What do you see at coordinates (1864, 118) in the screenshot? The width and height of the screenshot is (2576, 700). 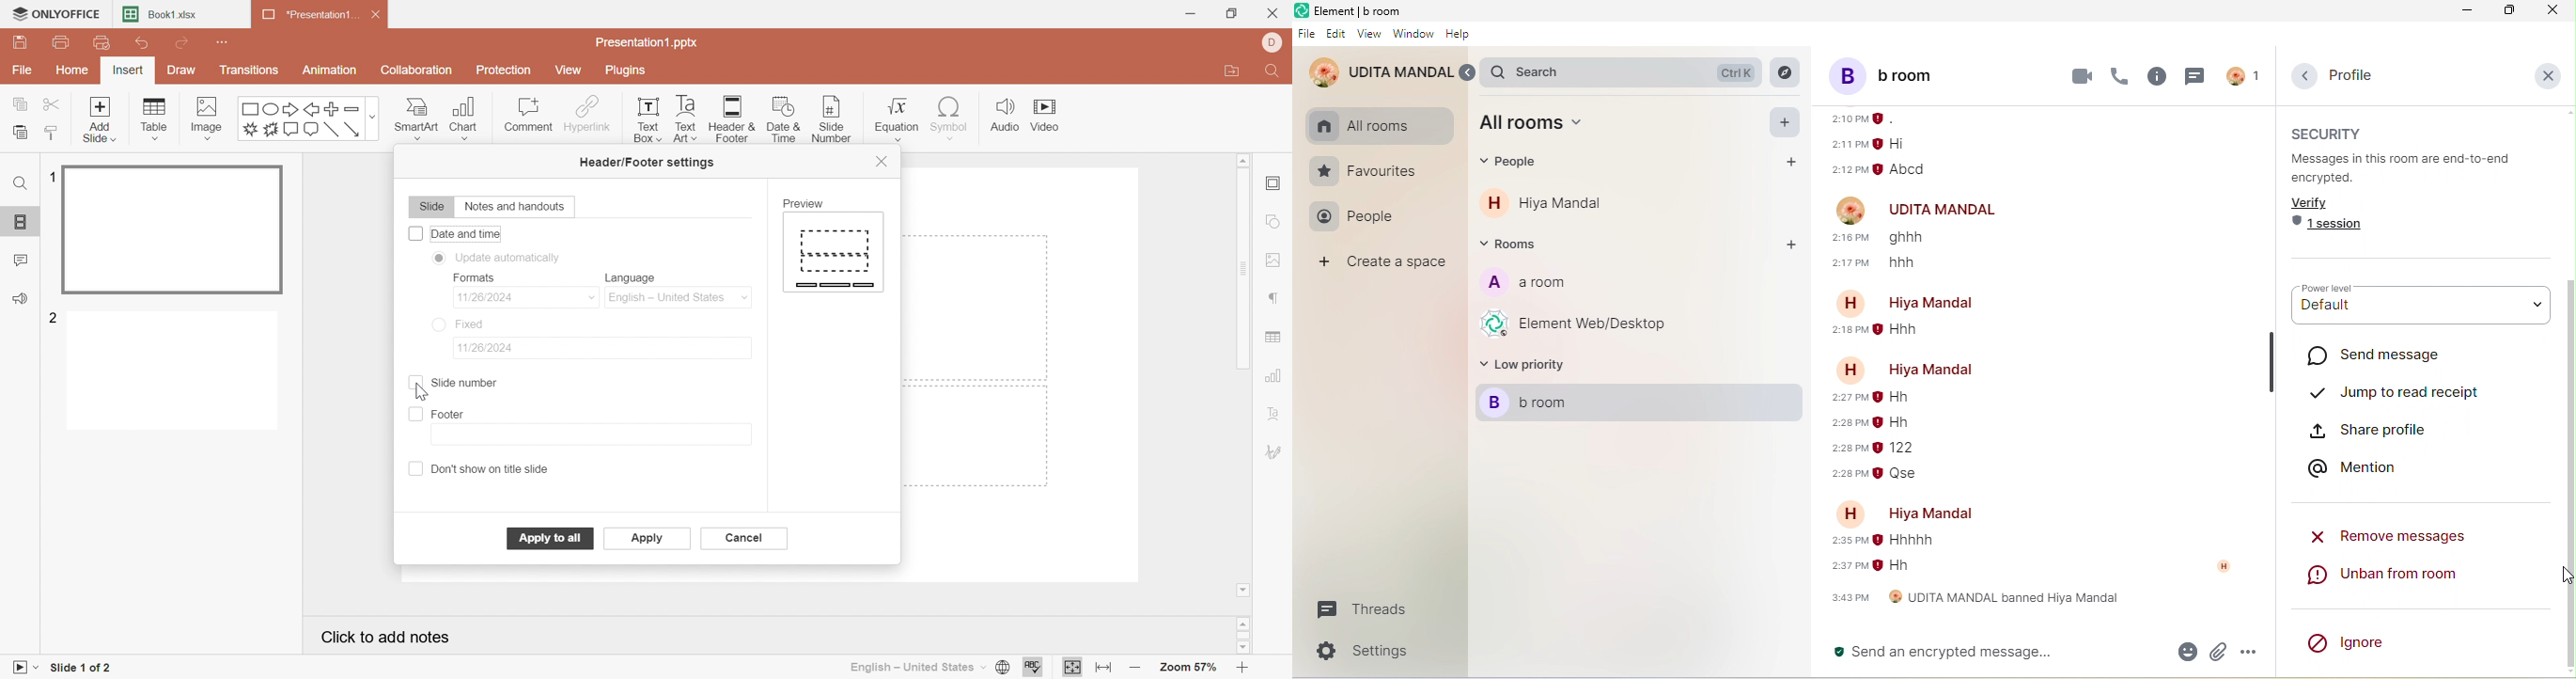 I see `time of message sending` at bounding box center [1864, 118].